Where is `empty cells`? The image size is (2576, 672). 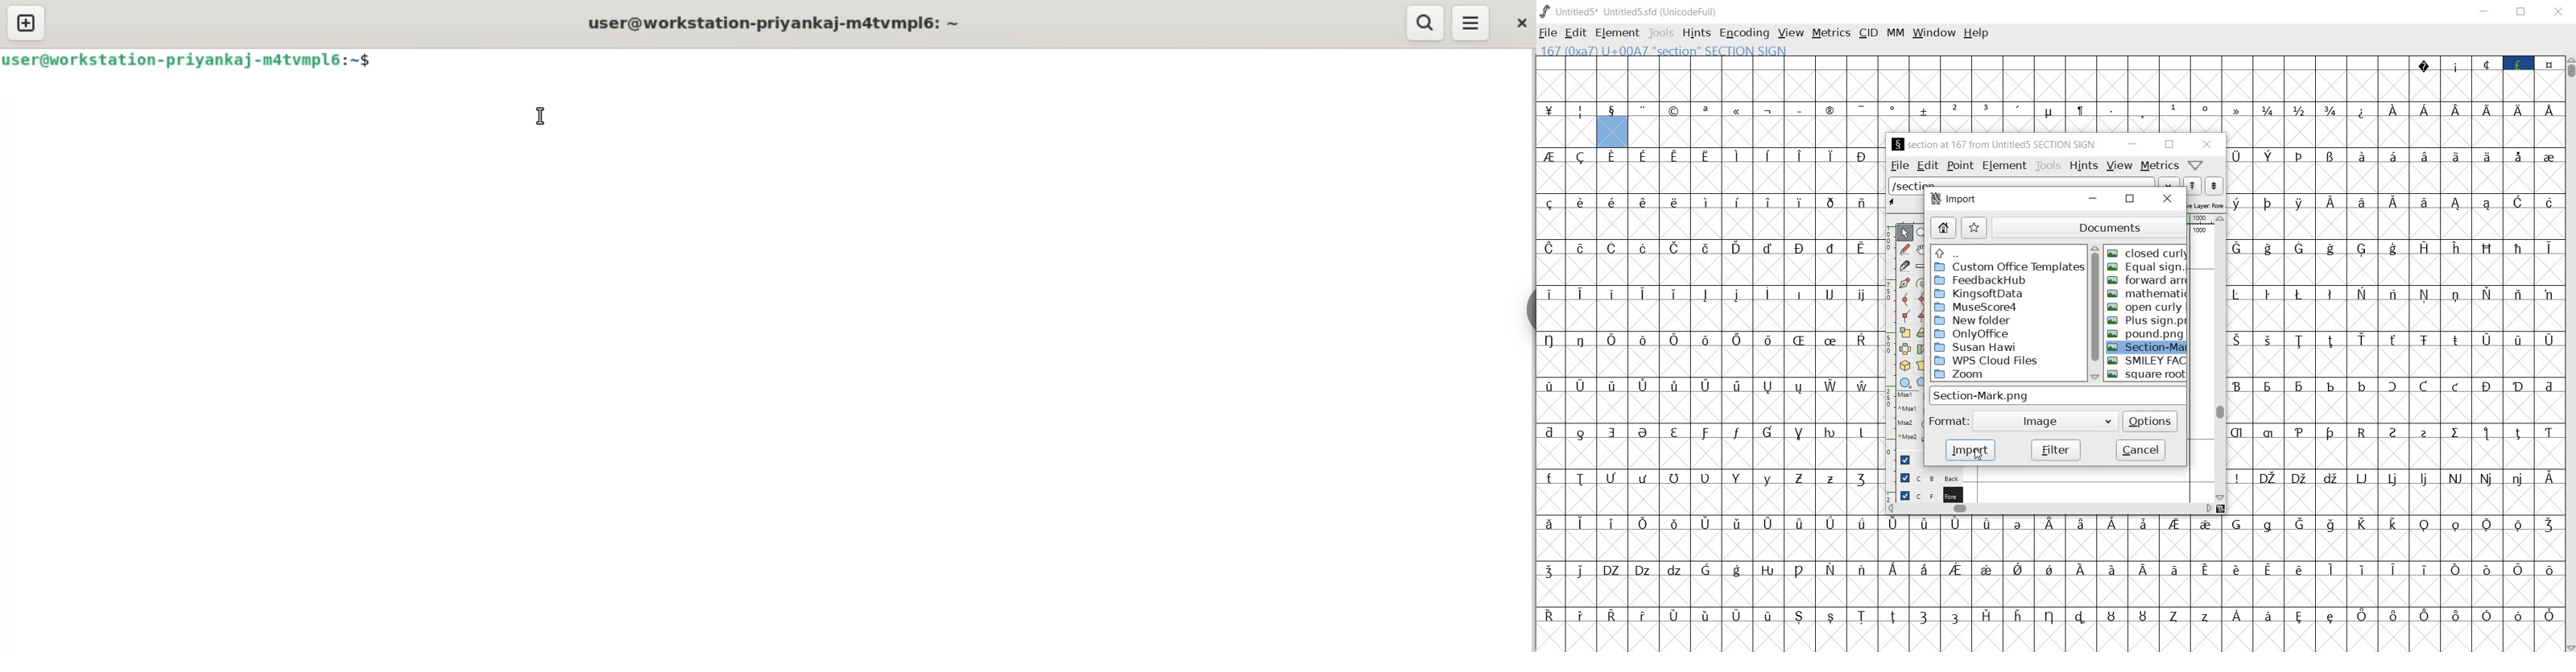 empty cells is located at coordinates (1709, 501).